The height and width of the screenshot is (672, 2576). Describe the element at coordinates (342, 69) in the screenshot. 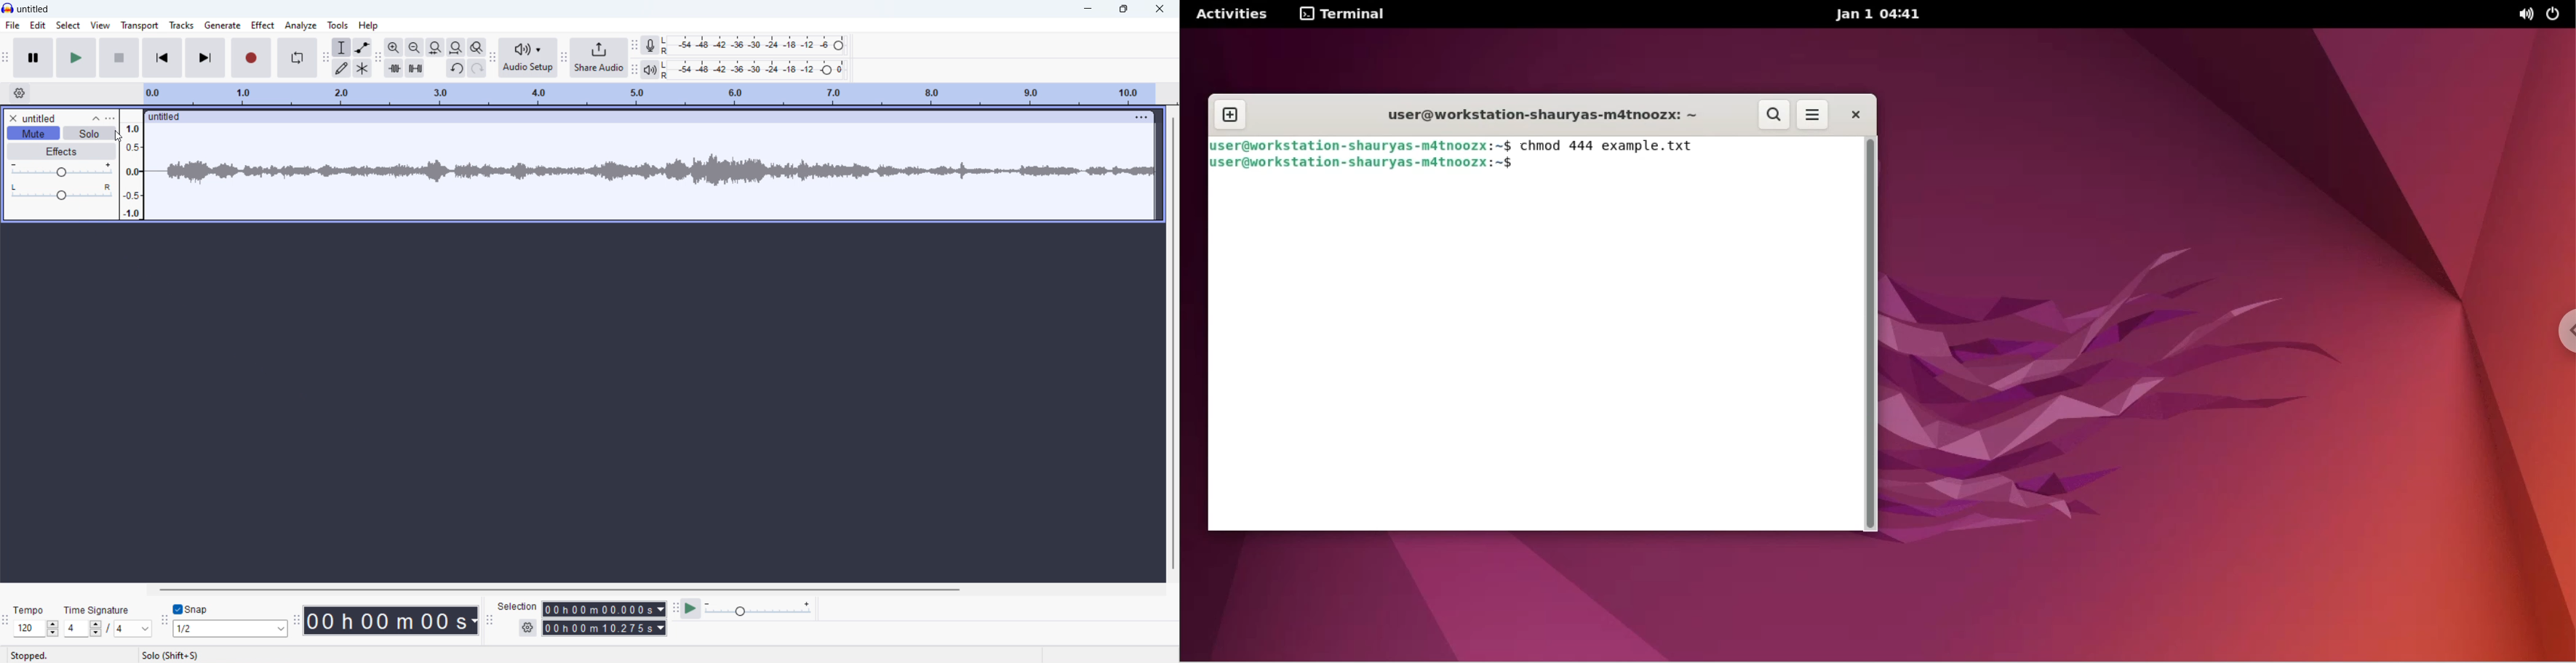

I see `draw tool` at that location.